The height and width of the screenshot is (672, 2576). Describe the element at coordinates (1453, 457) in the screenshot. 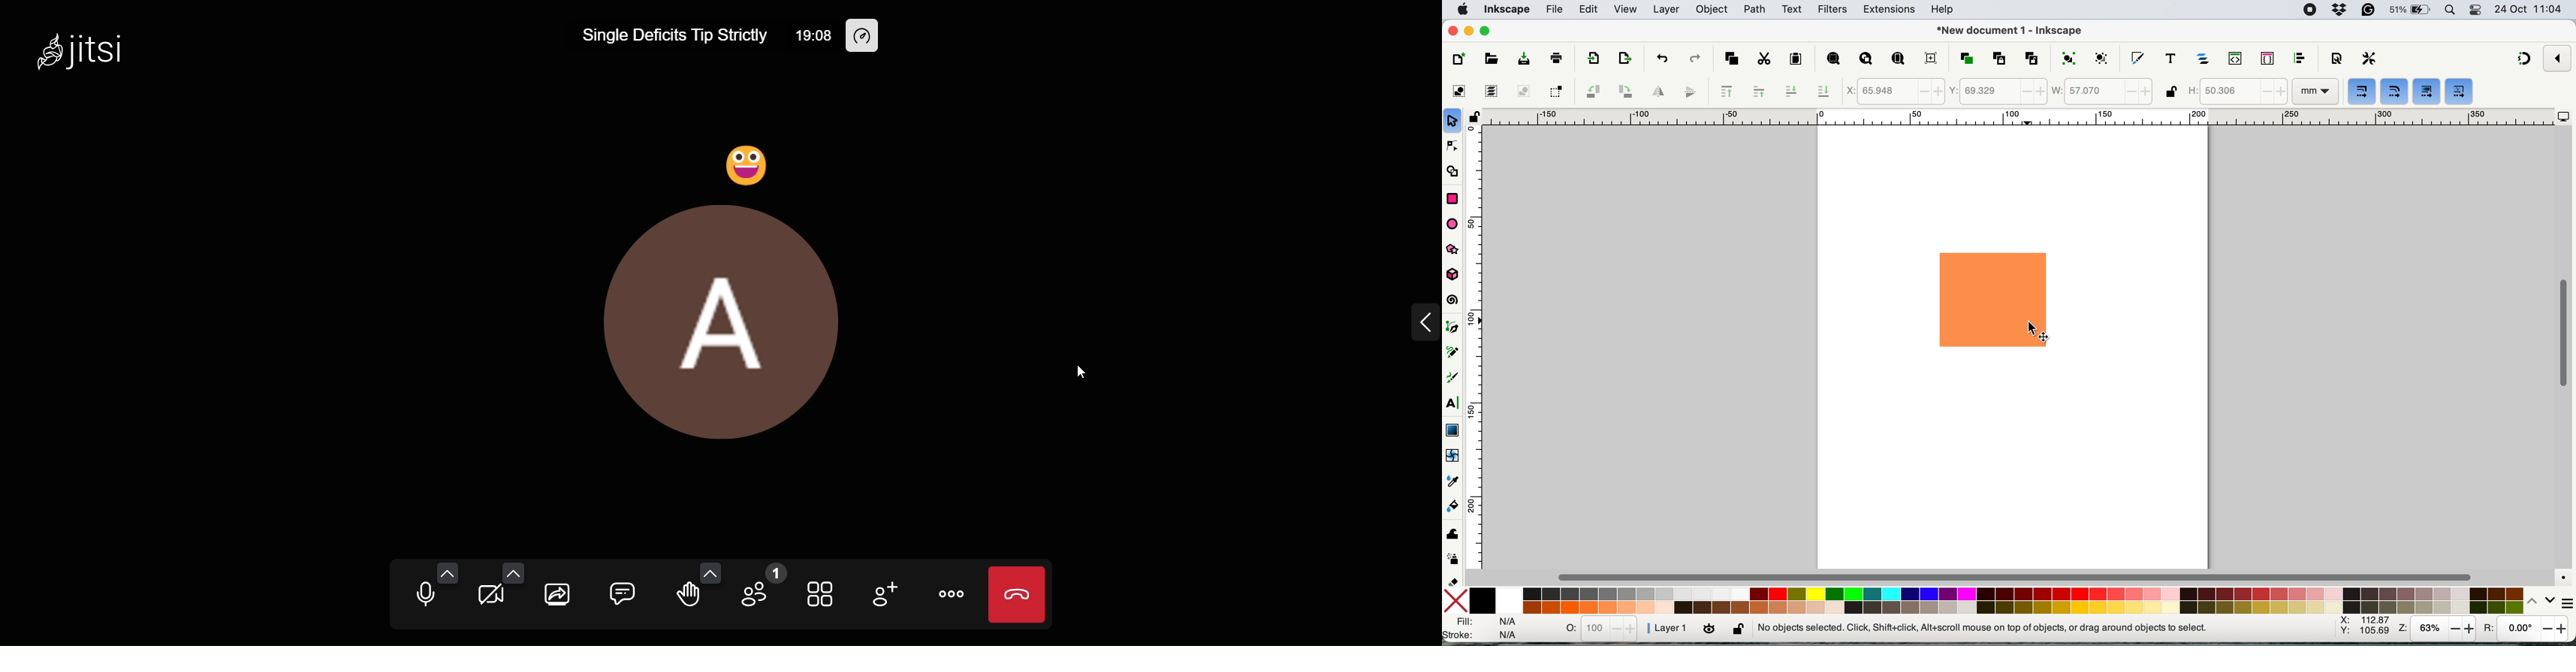

I see `mesh tool` at that location.